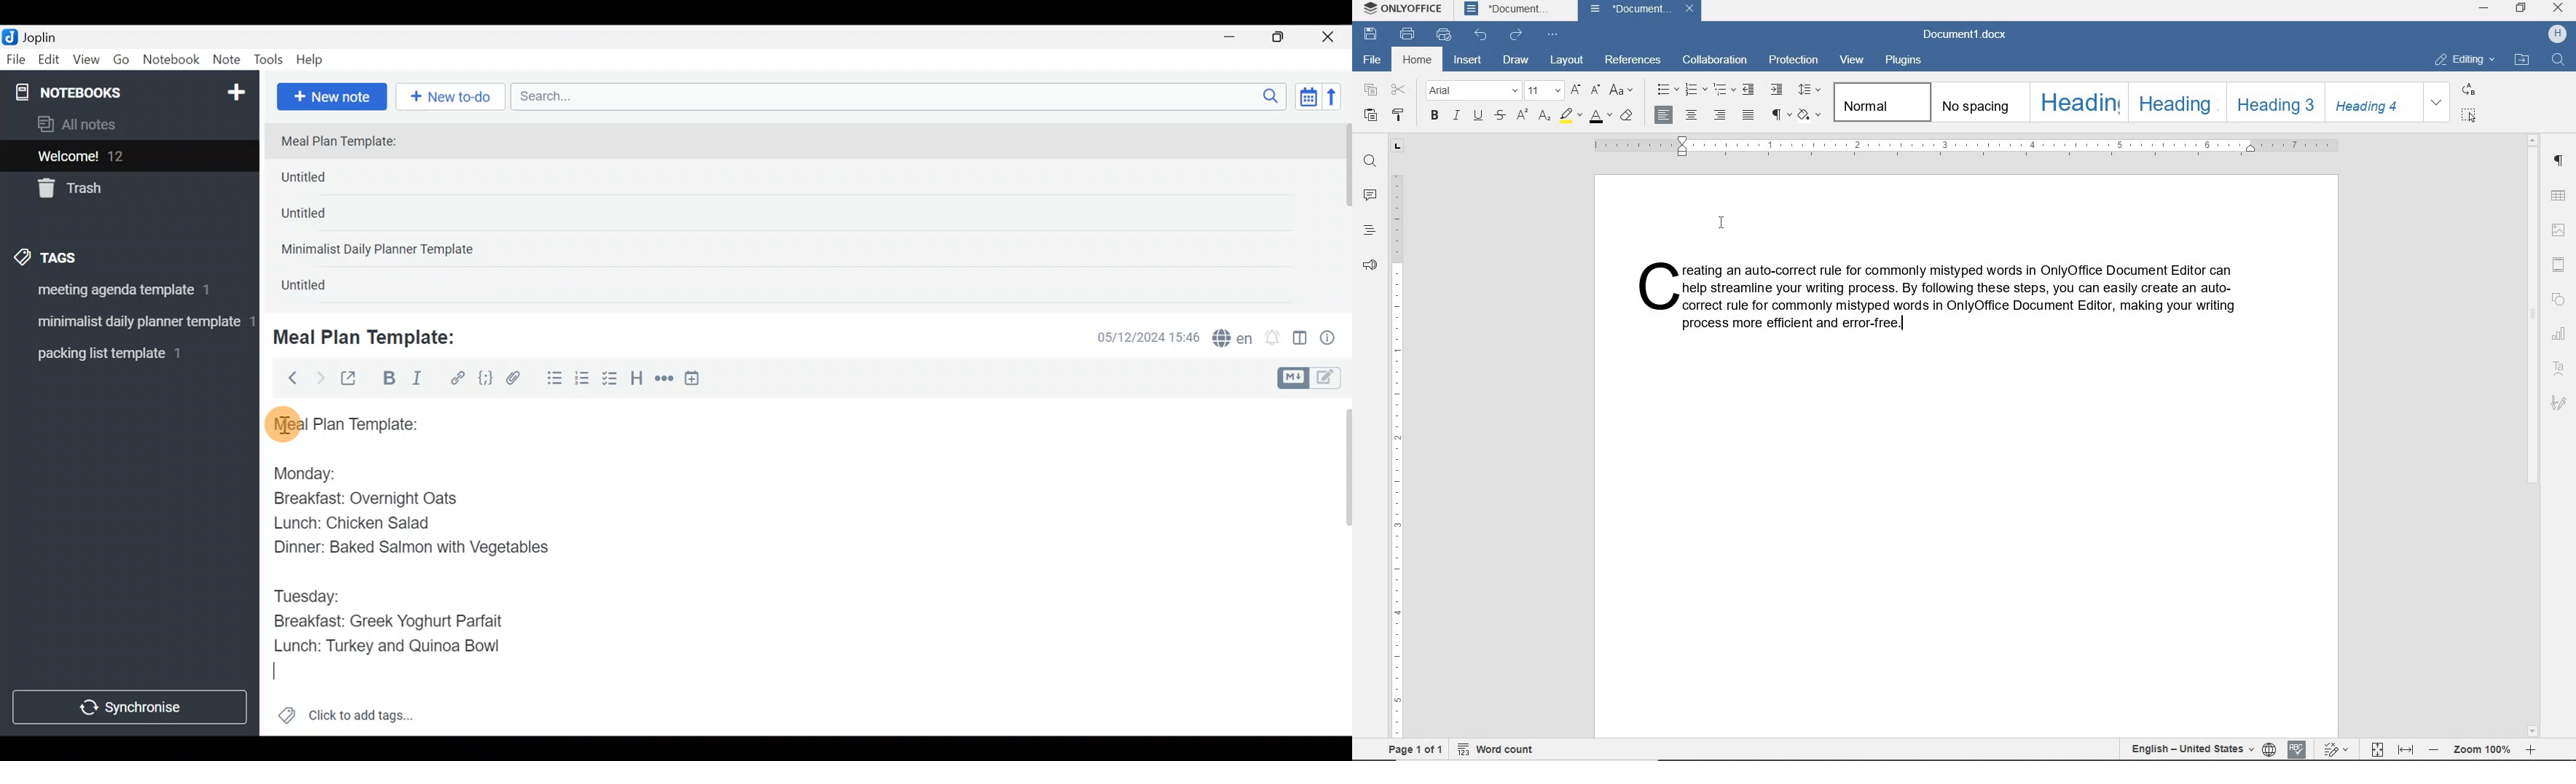  What do you see at coordinates (347, 142) in the screenshot?
I see `Meal Plan Template:` at bounding box center [347, 142].